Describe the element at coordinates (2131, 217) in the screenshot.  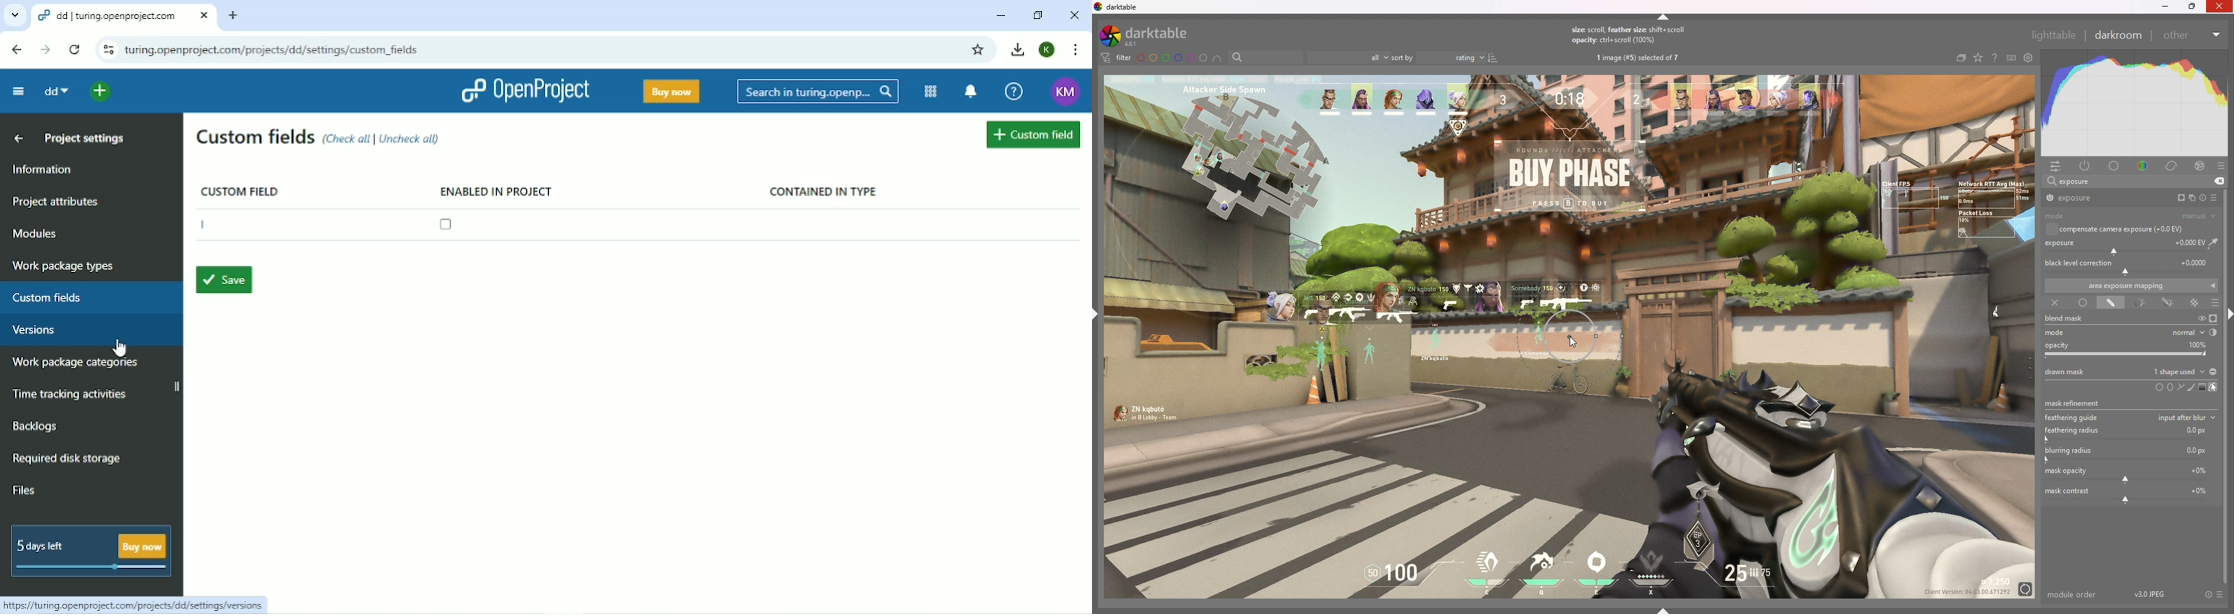
I see `mode` at that location.